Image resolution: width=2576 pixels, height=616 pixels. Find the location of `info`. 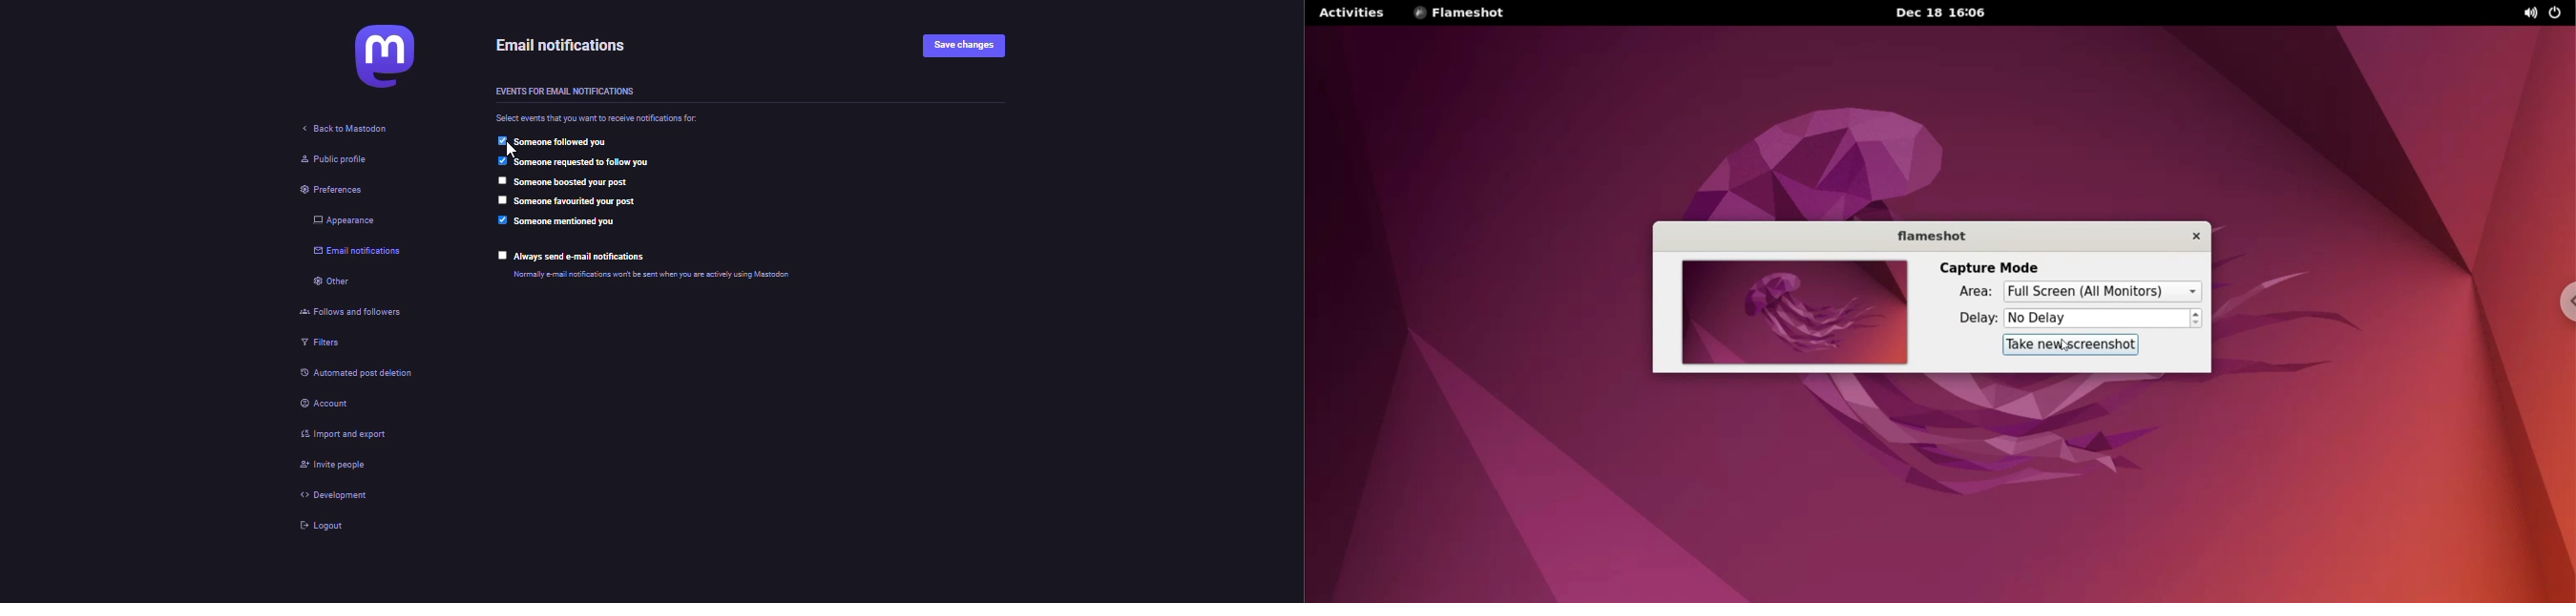

info is located at coordinates (651, 275).